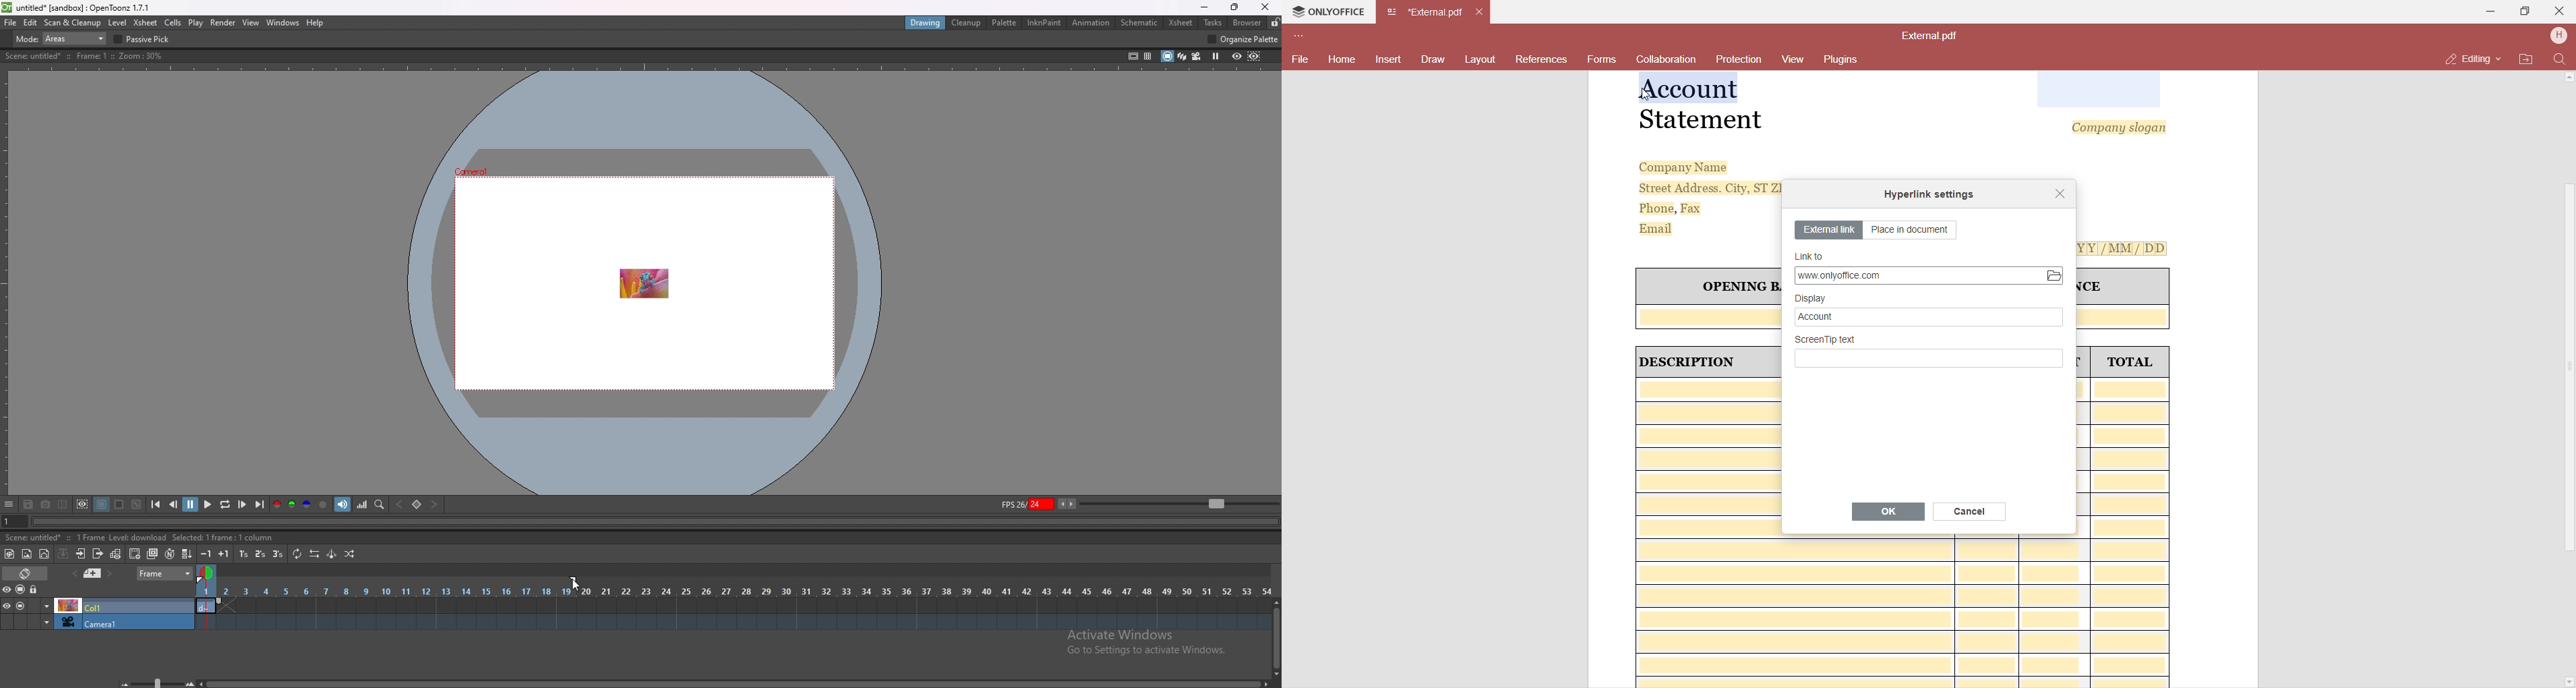 This screenshot has height=700, width=2576. What do you see at coordinates (1710, 188) in the screenshot?
I see `Street Address. City, ST ZI` at bounding box center [1710, 188].